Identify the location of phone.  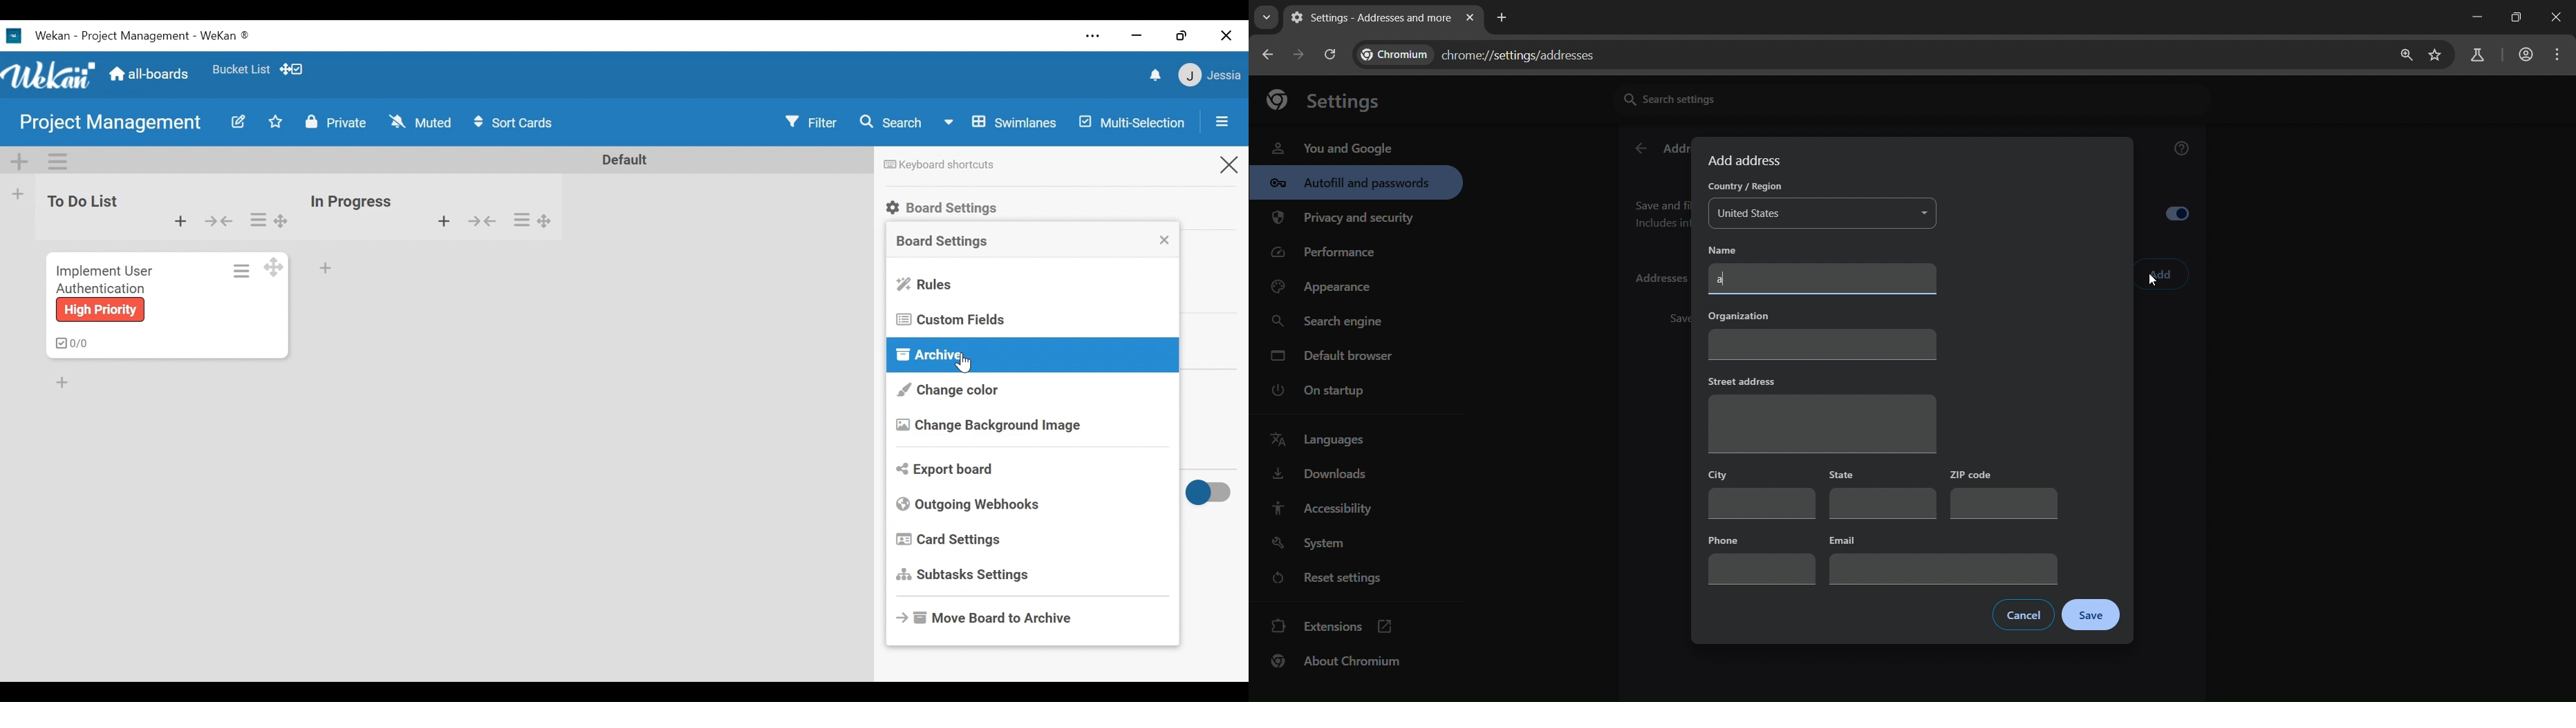
(1760, 557).